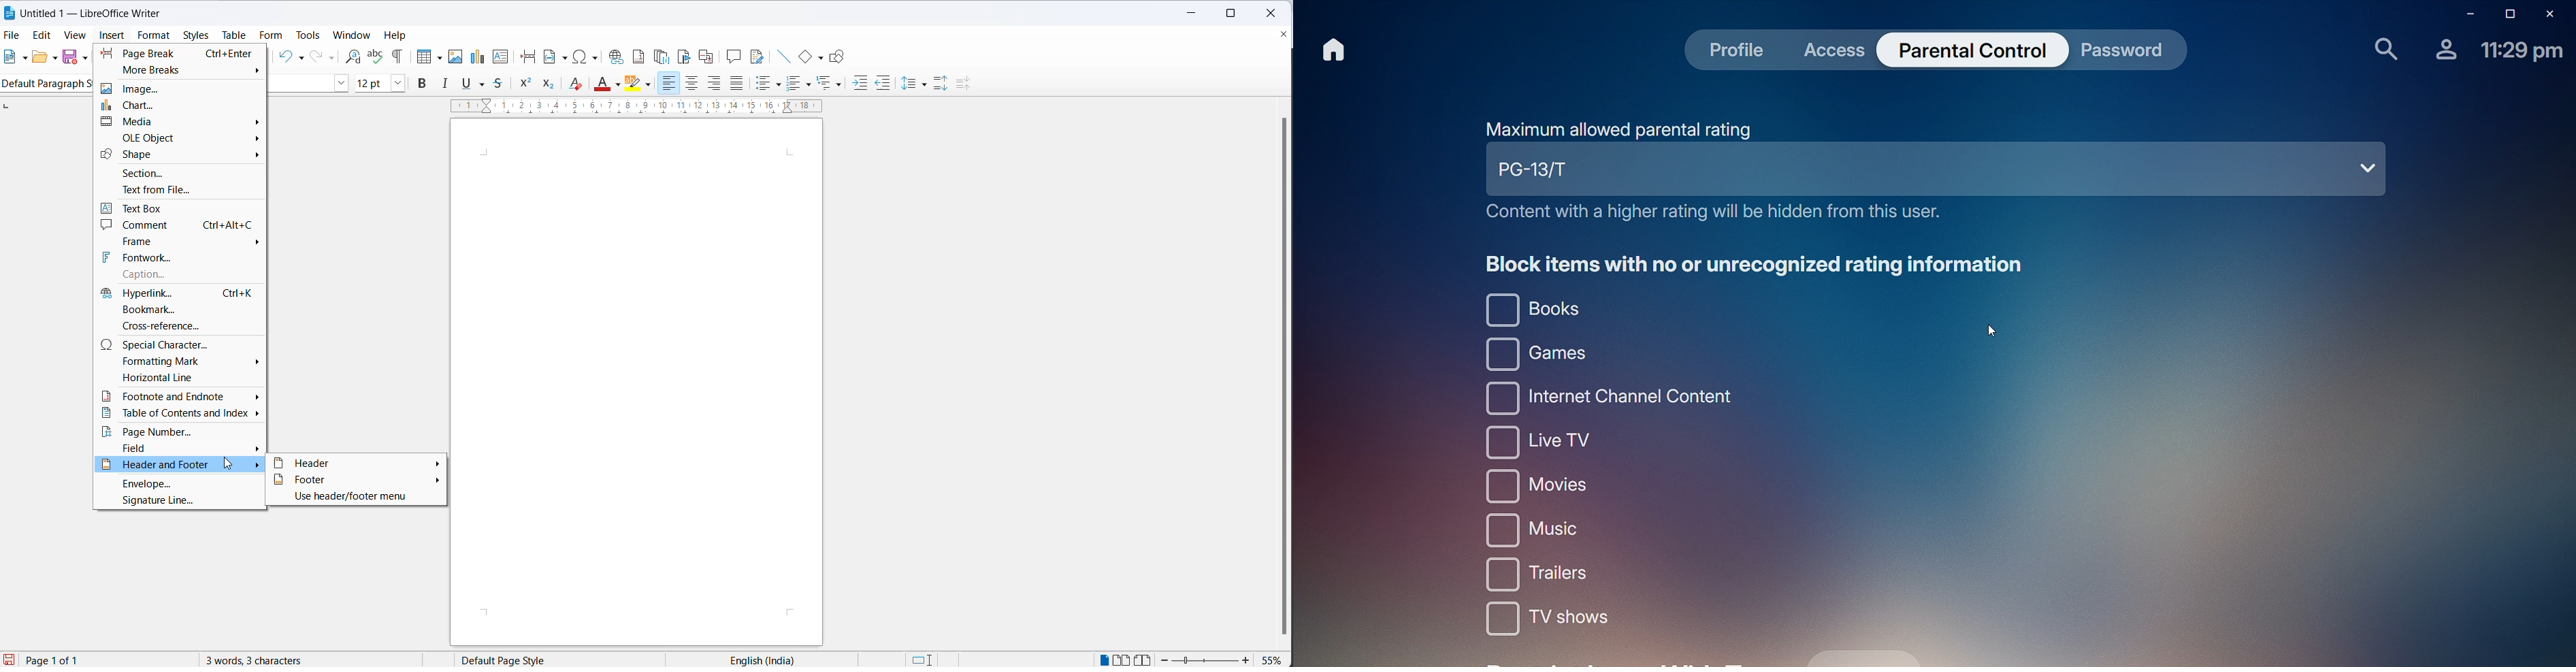 The width and height of the screenshot is (2576, 672). I want to click on standard selection, so click(925, 660).